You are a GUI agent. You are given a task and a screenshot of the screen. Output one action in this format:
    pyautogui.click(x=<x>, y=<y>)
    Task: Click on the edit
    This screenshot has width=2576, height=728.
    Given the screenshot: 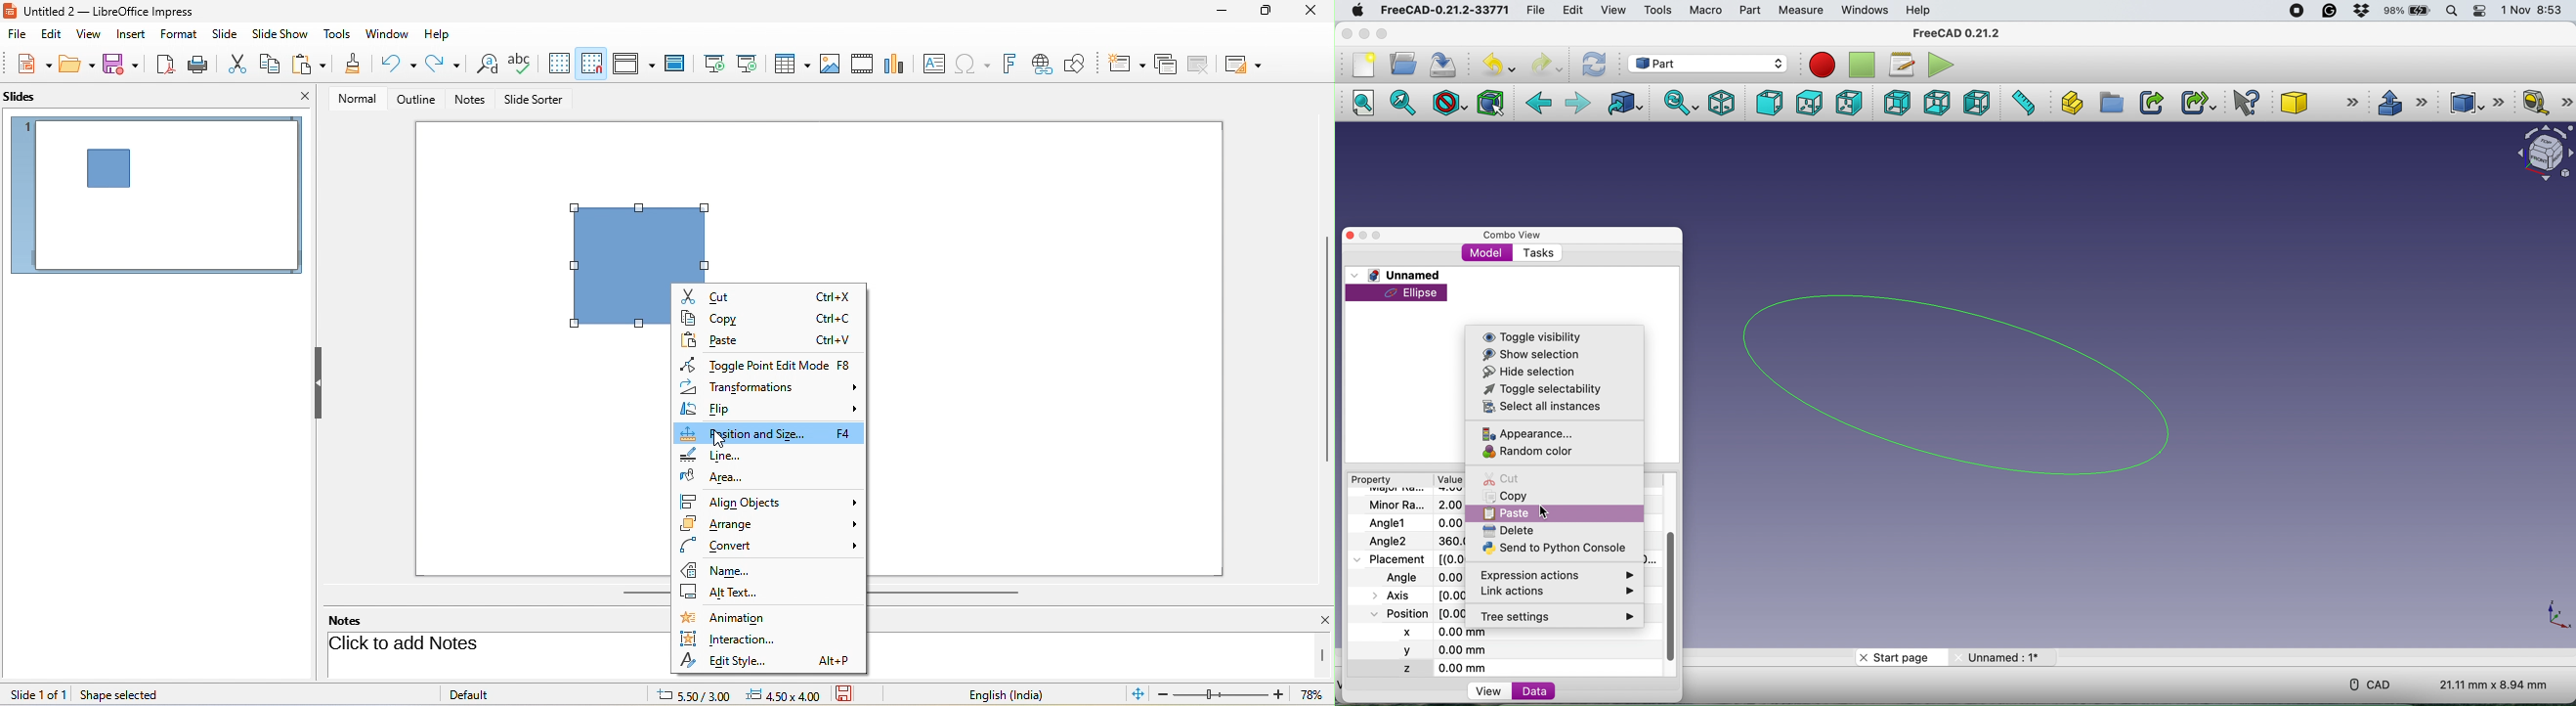 What is the action you would take?
    pyautogui.click(x=50, y=35)
    